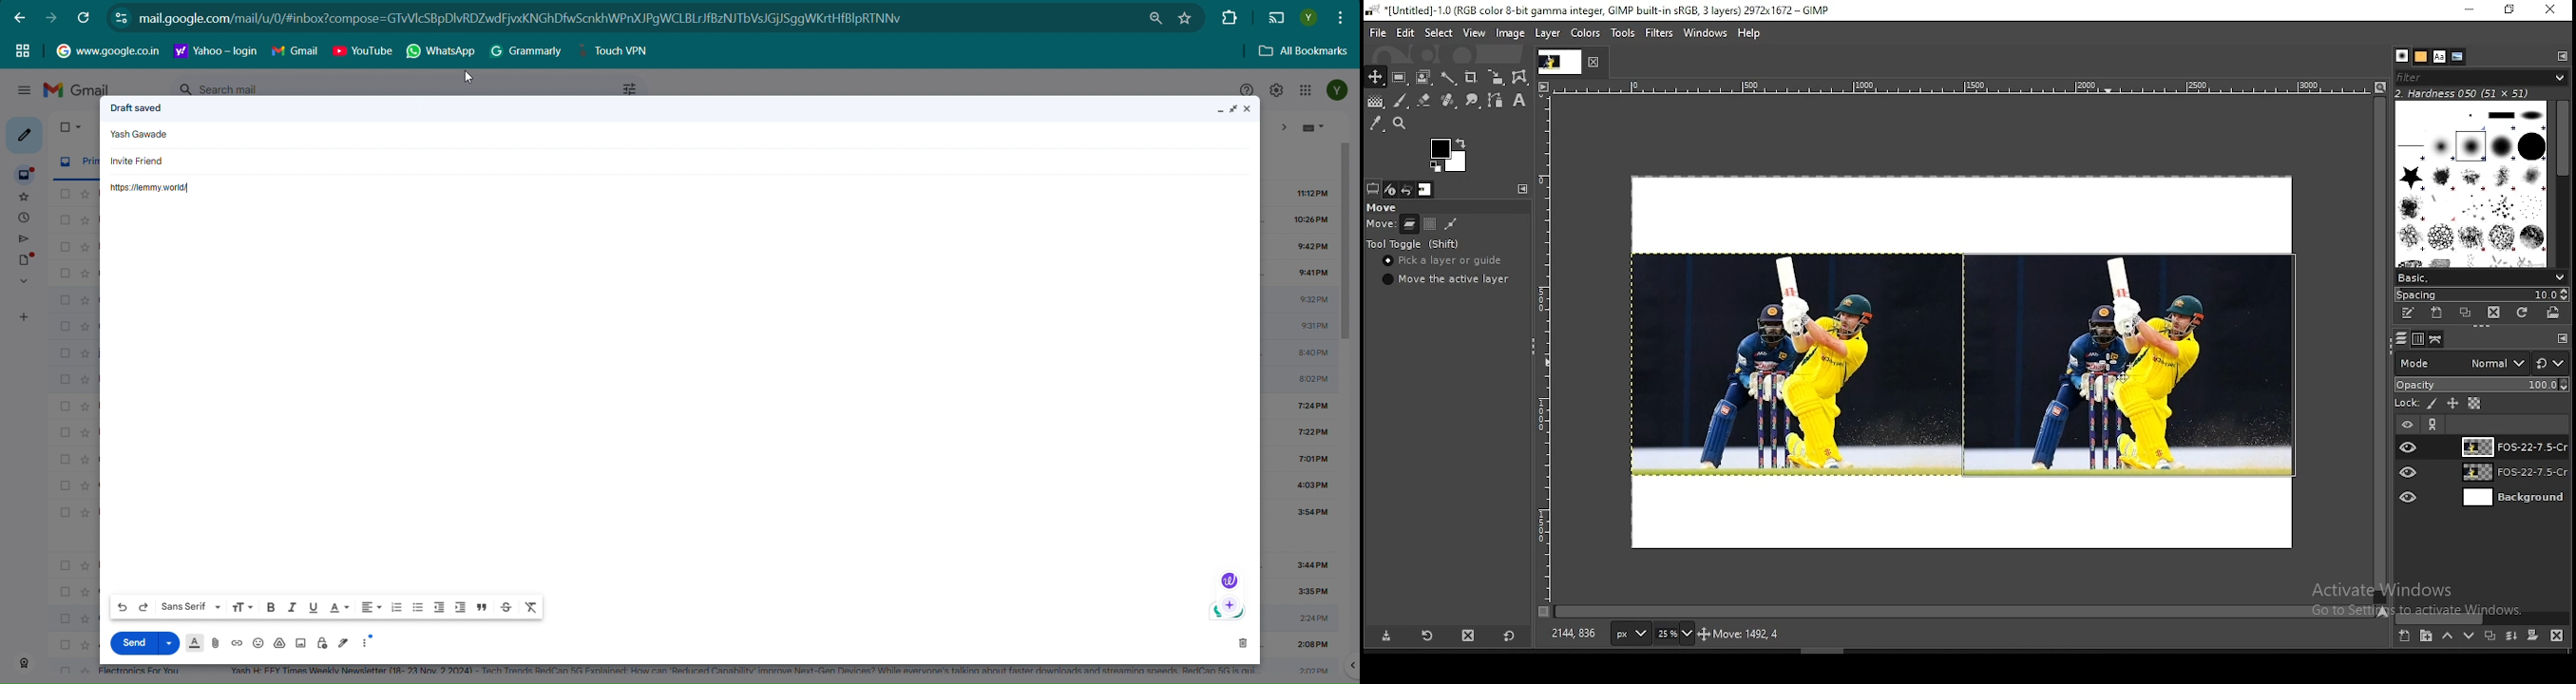 The image size is (2576, 700). Describe the element at coordinates (1440, 34) in the screenshot. I see `select` at that location.